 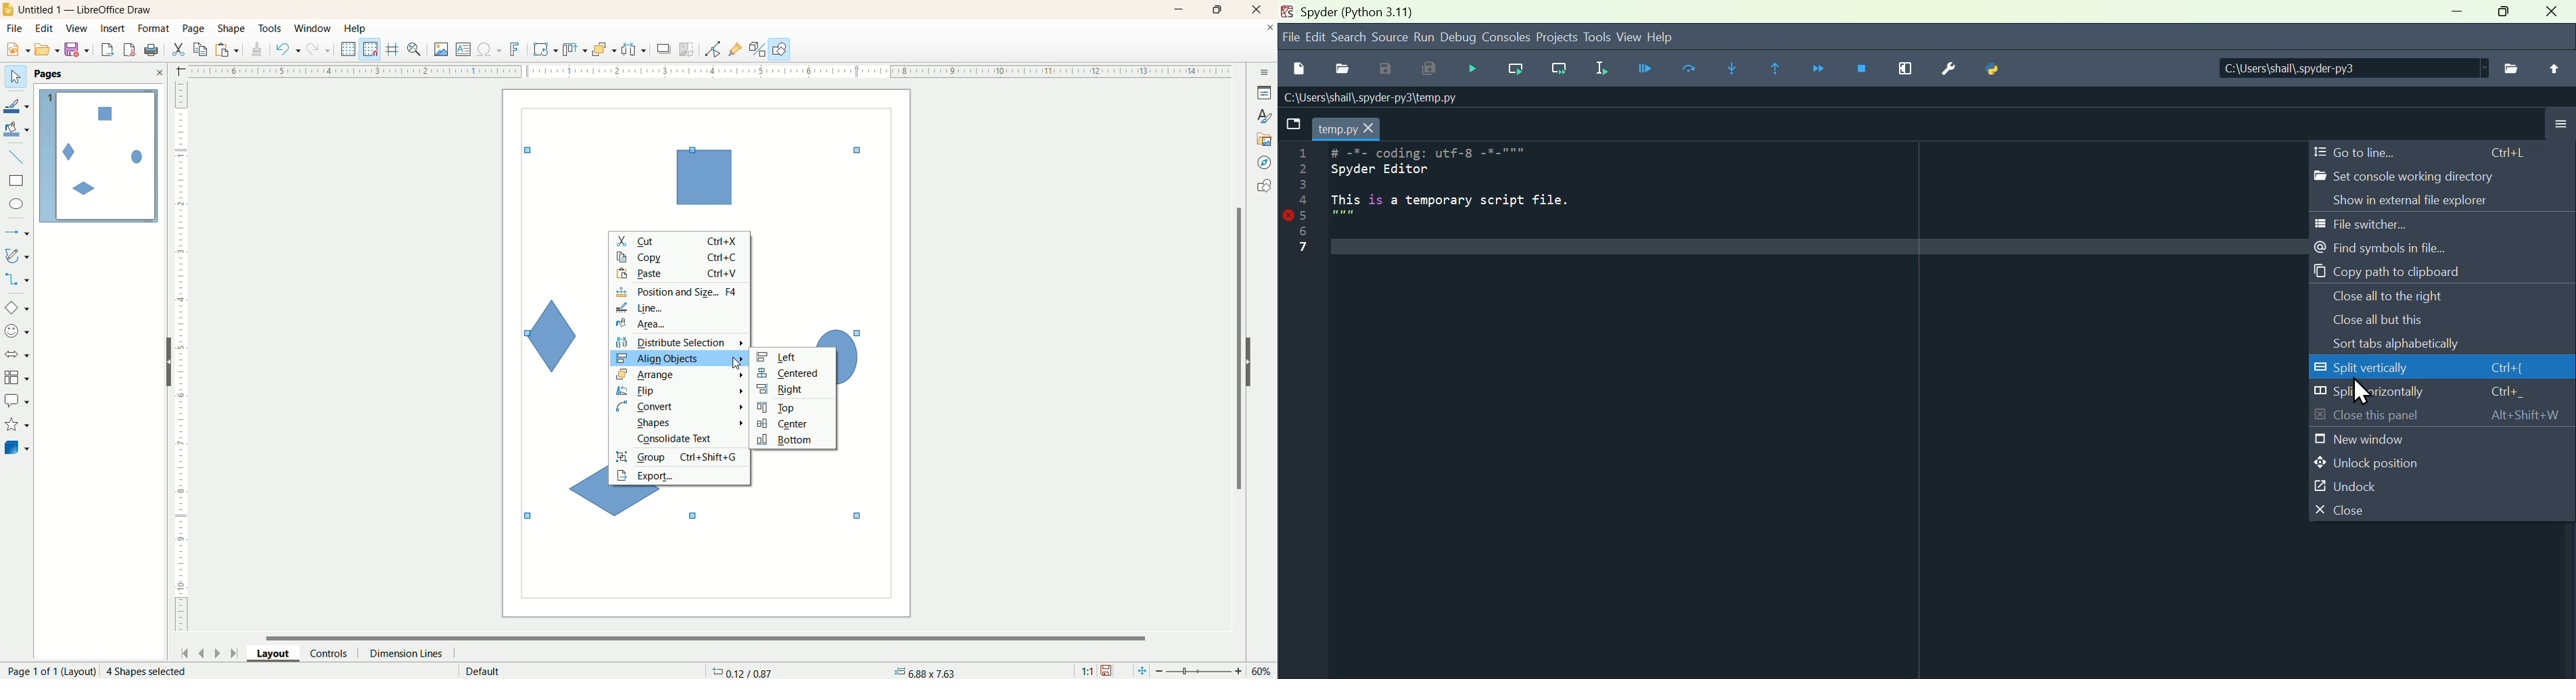 What do you see at coordinates (19, 158) in the screenshot?
I see `insert line` at bounding box center [19, 158].